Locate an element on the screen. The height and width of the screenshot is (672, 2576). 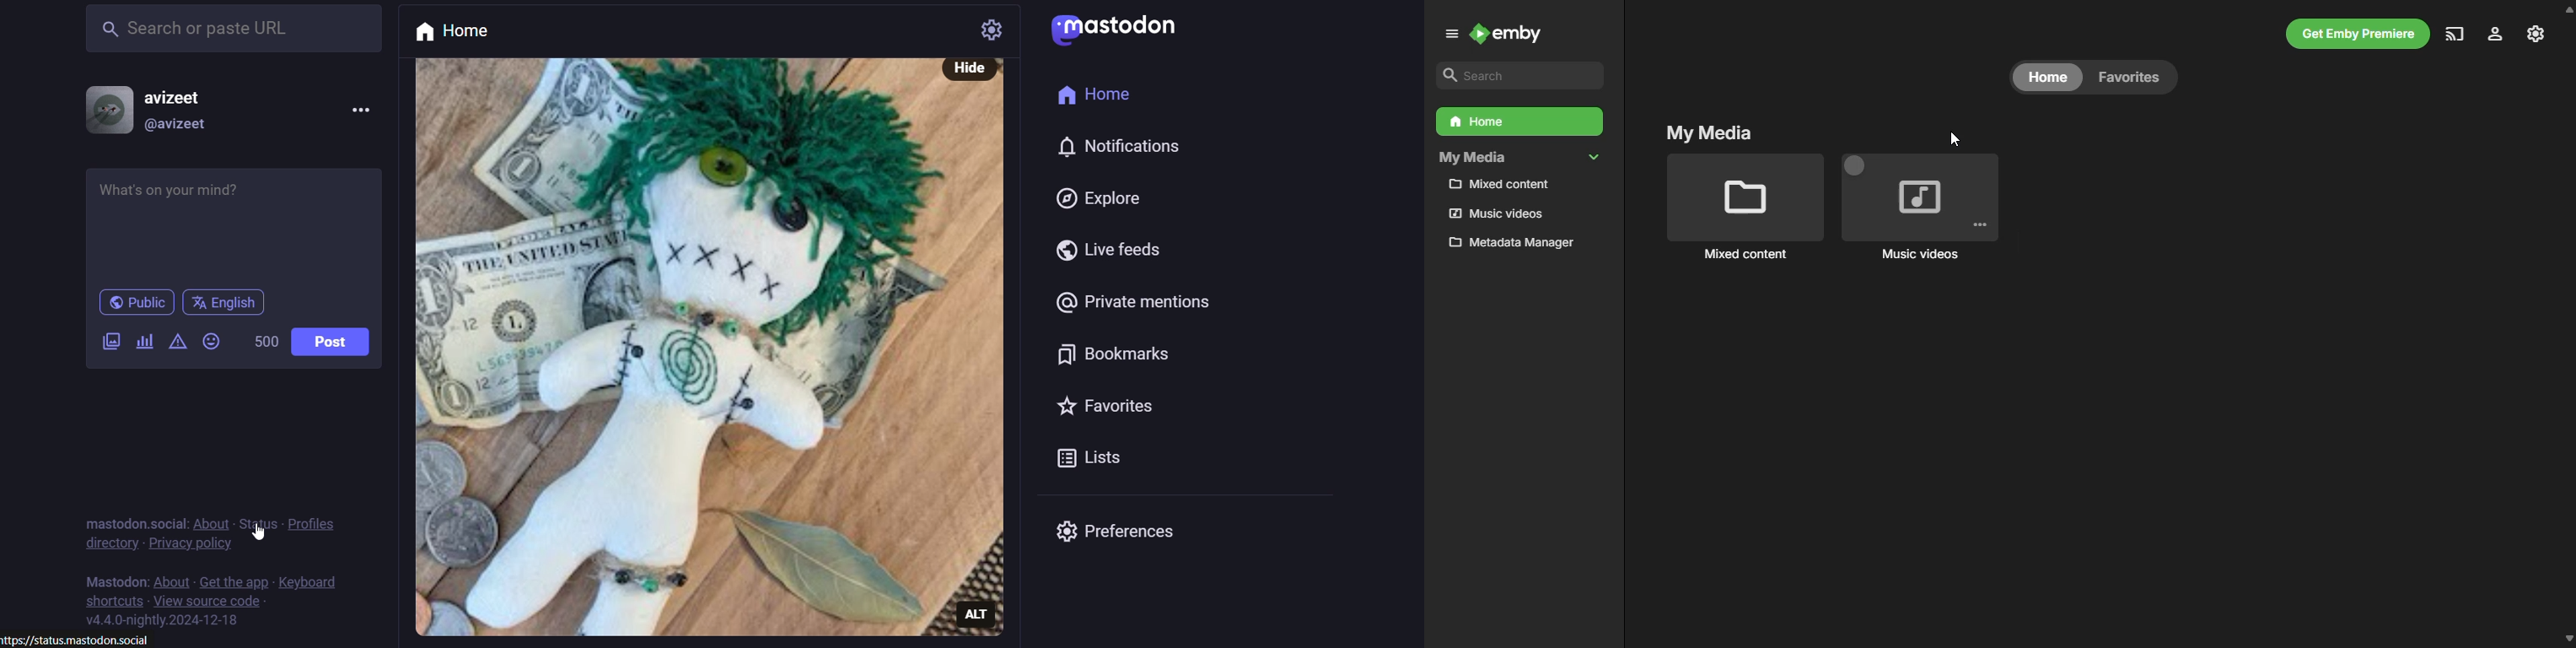
about is located at coordinates (211, 519).